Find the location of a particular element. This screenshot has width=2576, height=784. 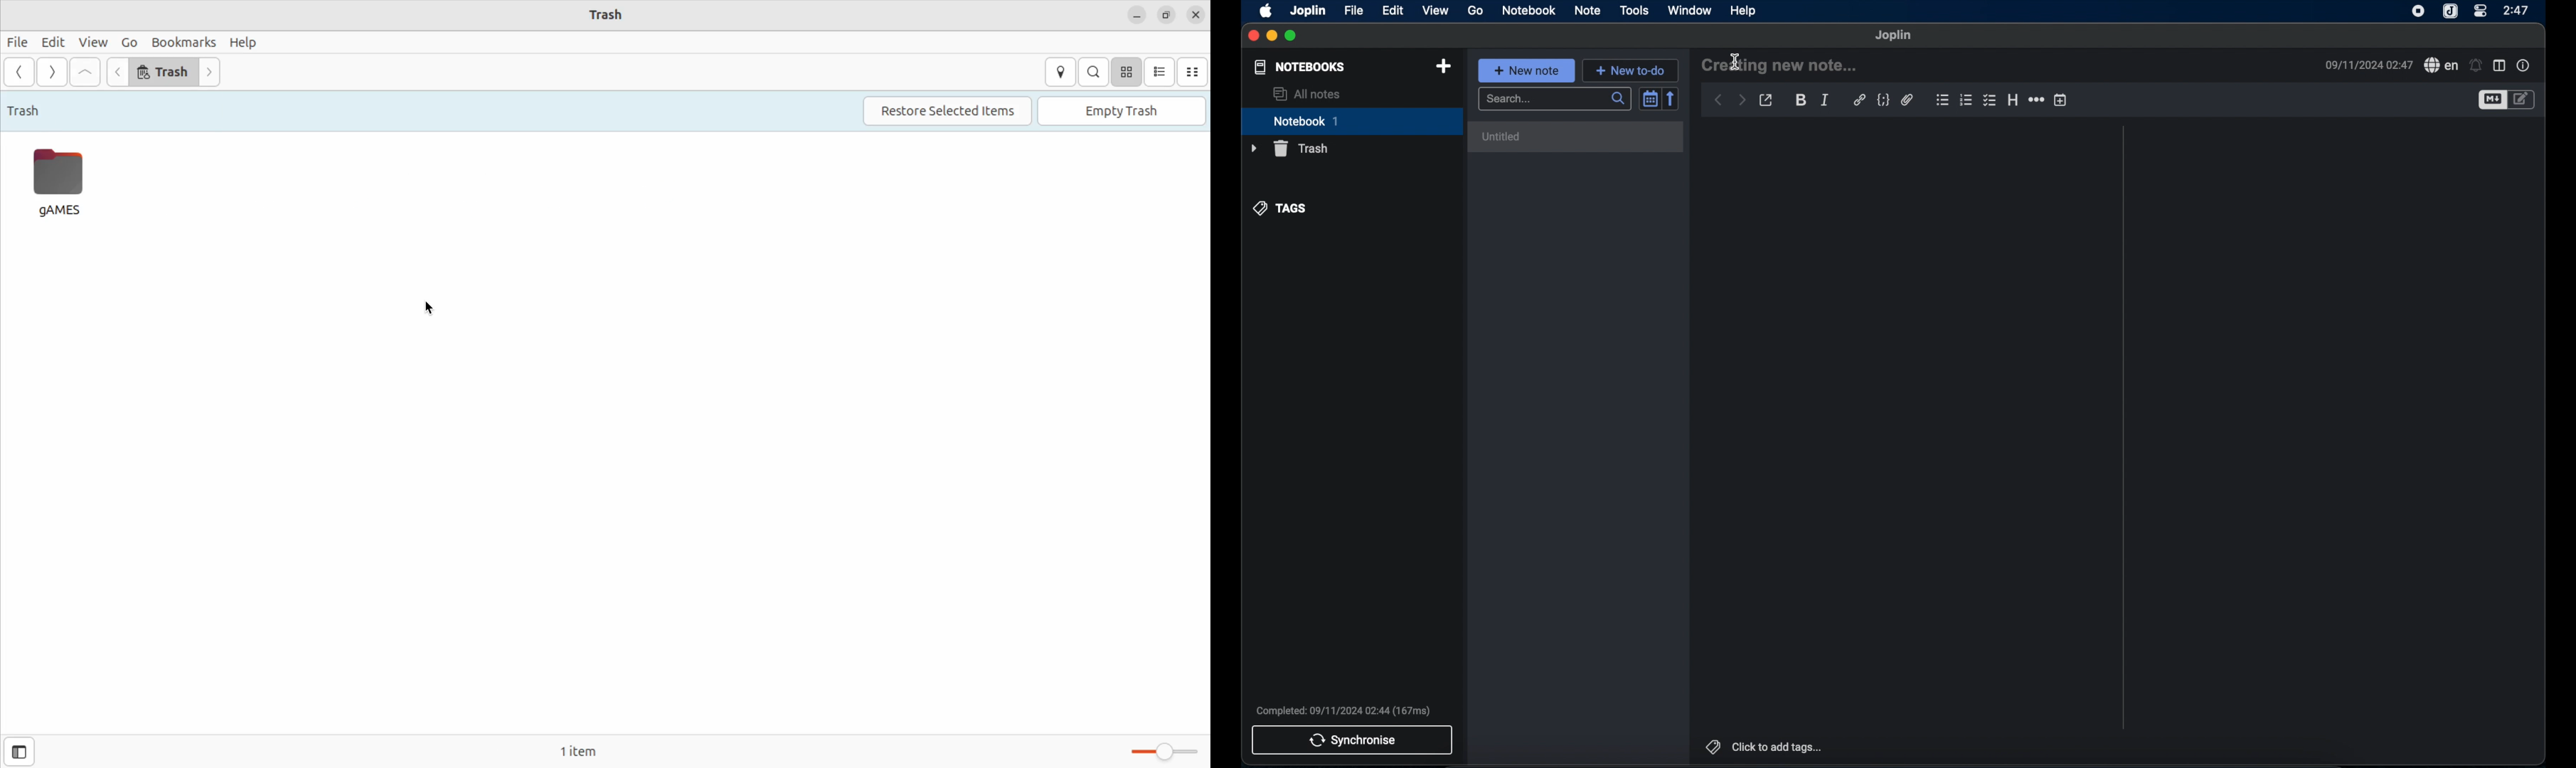

trash is located at coordinates (1292, 149).